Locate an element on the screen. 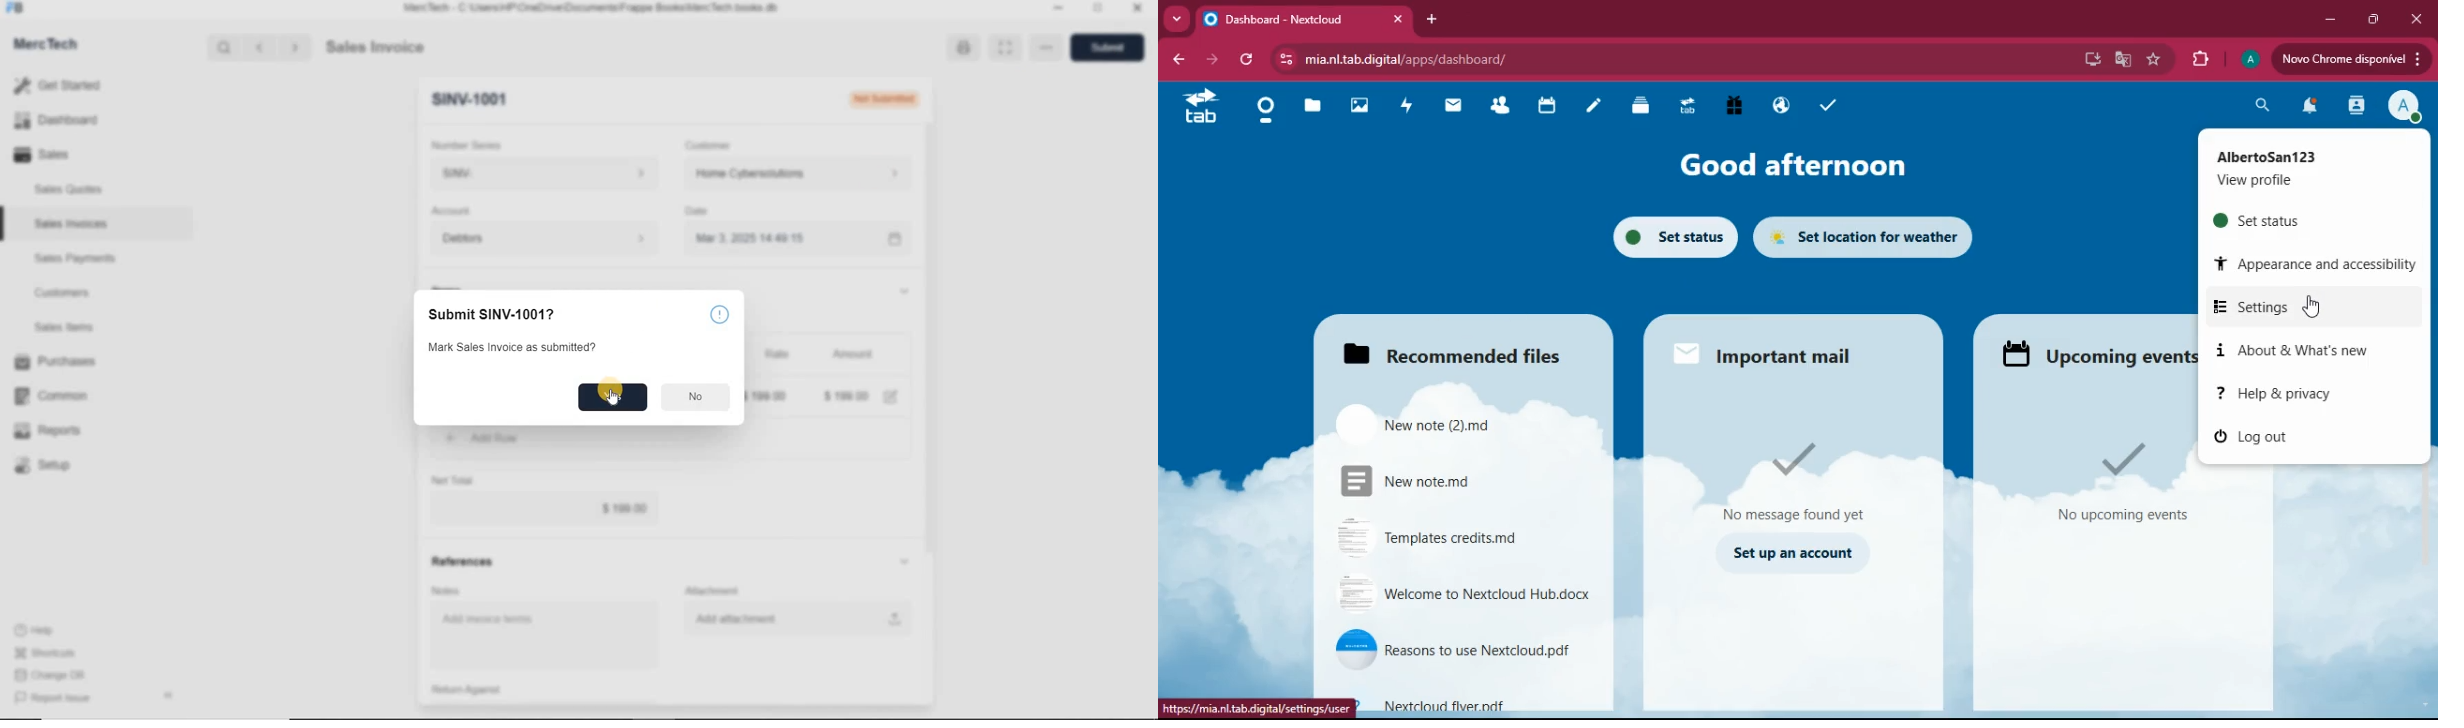  good afternoon is located at coordinates (1792, 165).